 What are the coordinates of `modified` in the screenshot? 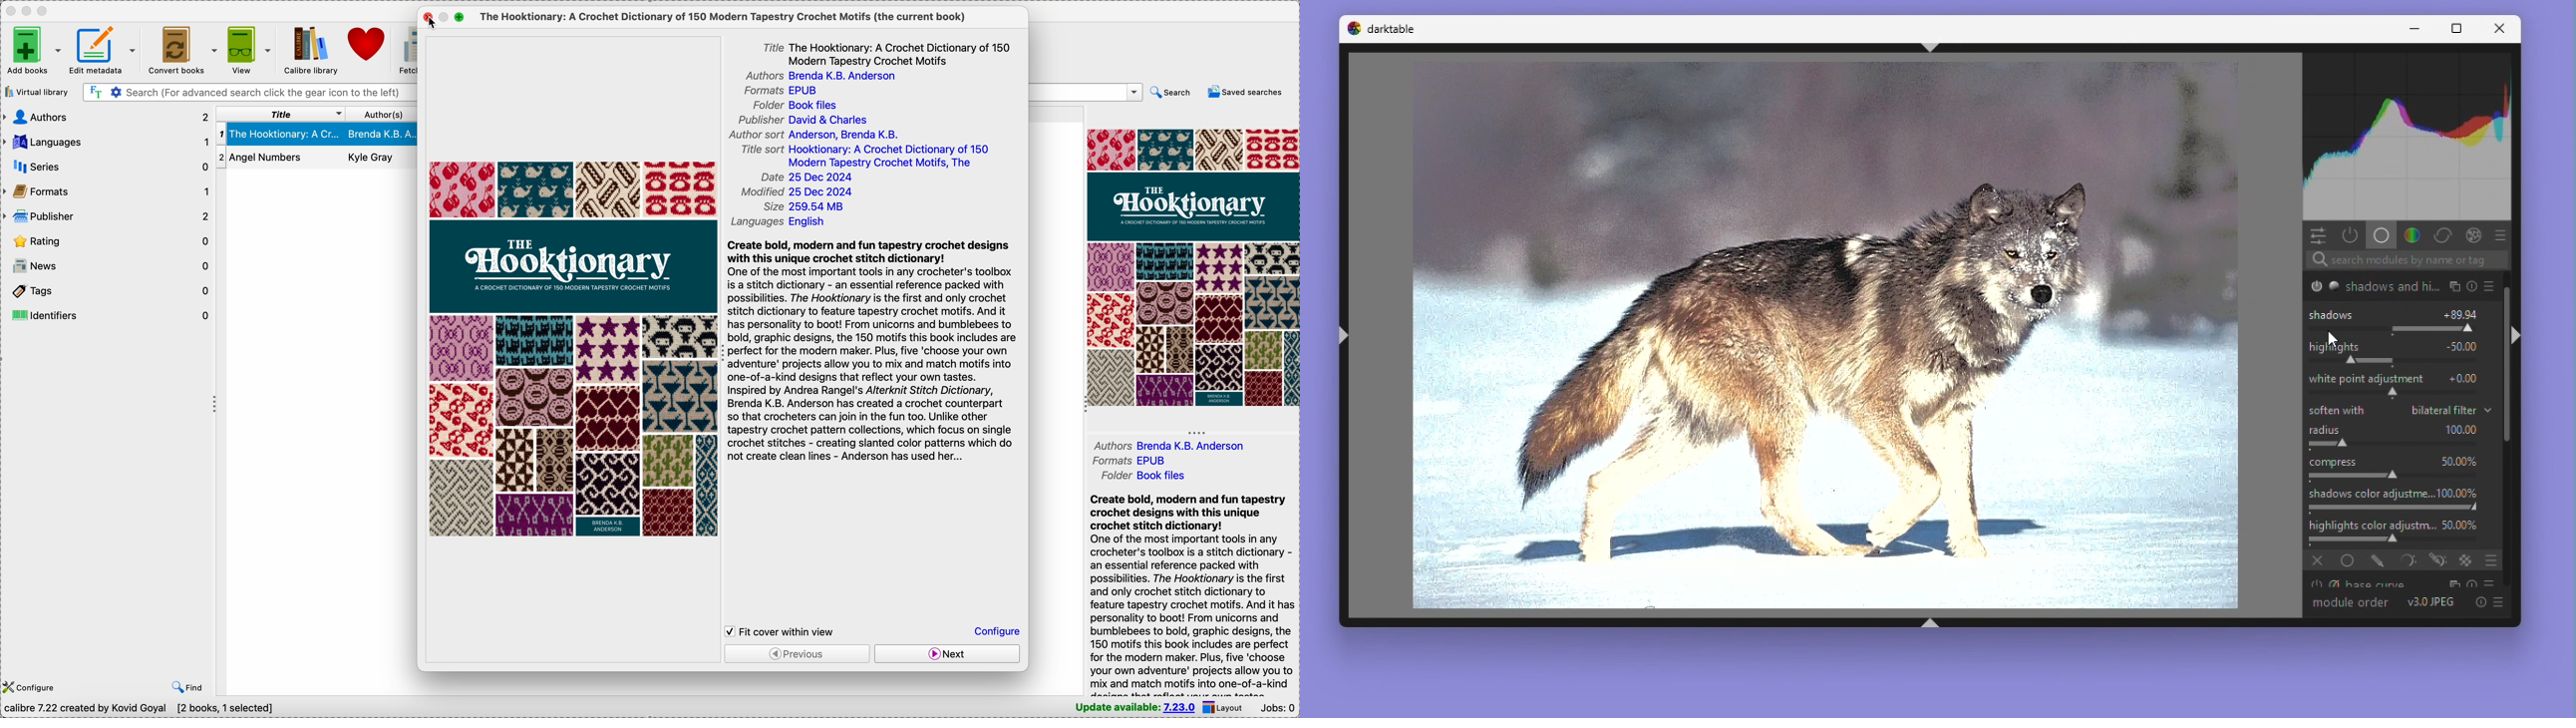 It's located at (798, 193).